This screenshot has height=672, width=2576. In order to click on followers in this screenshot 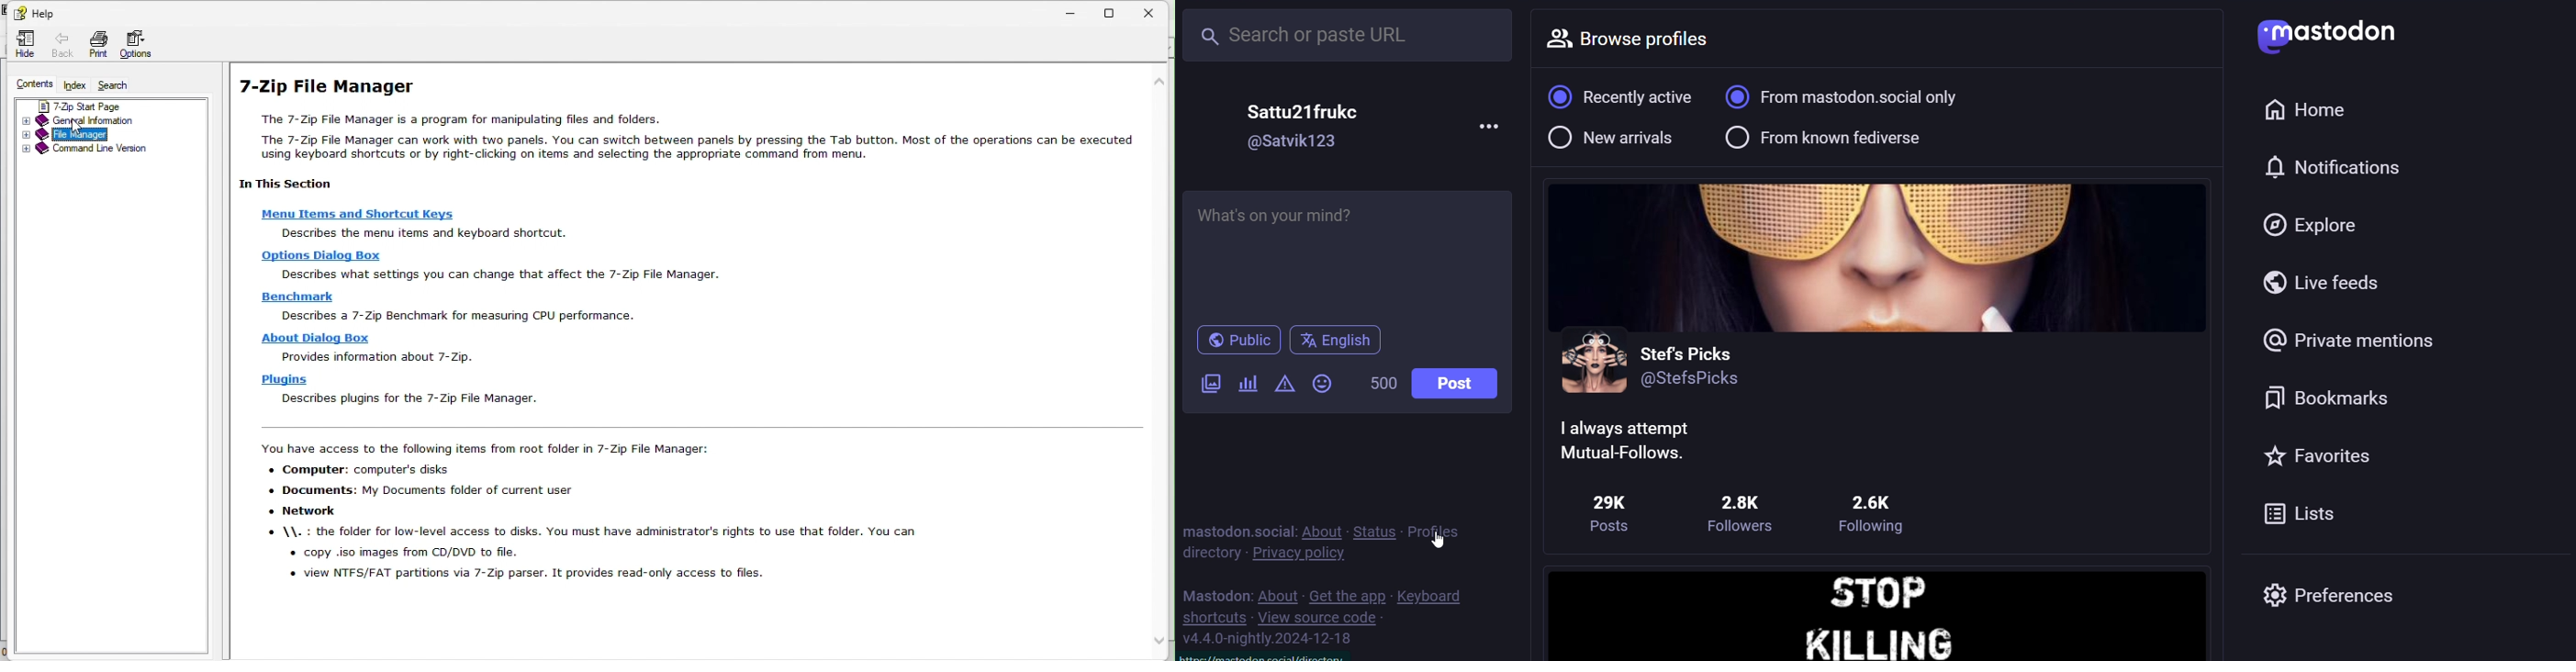, I will do `click(1749, 513)`.